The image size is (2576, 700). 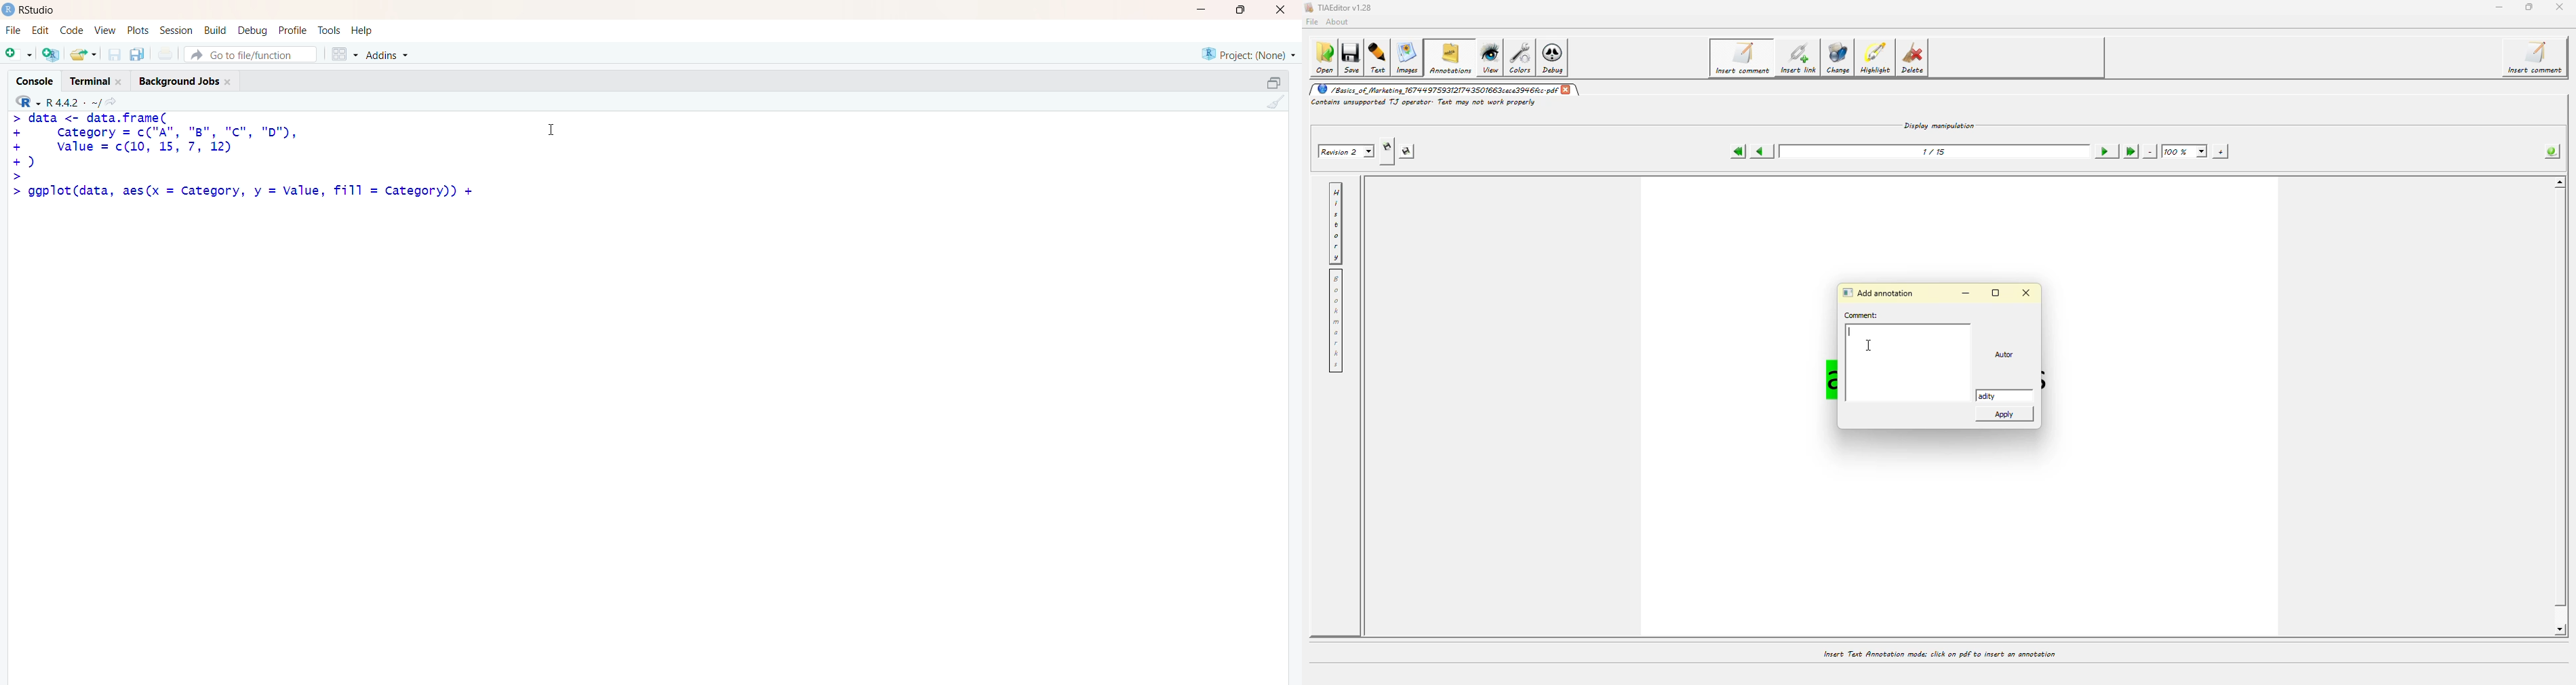 I want to click on plots, so click(x=140, y=31).